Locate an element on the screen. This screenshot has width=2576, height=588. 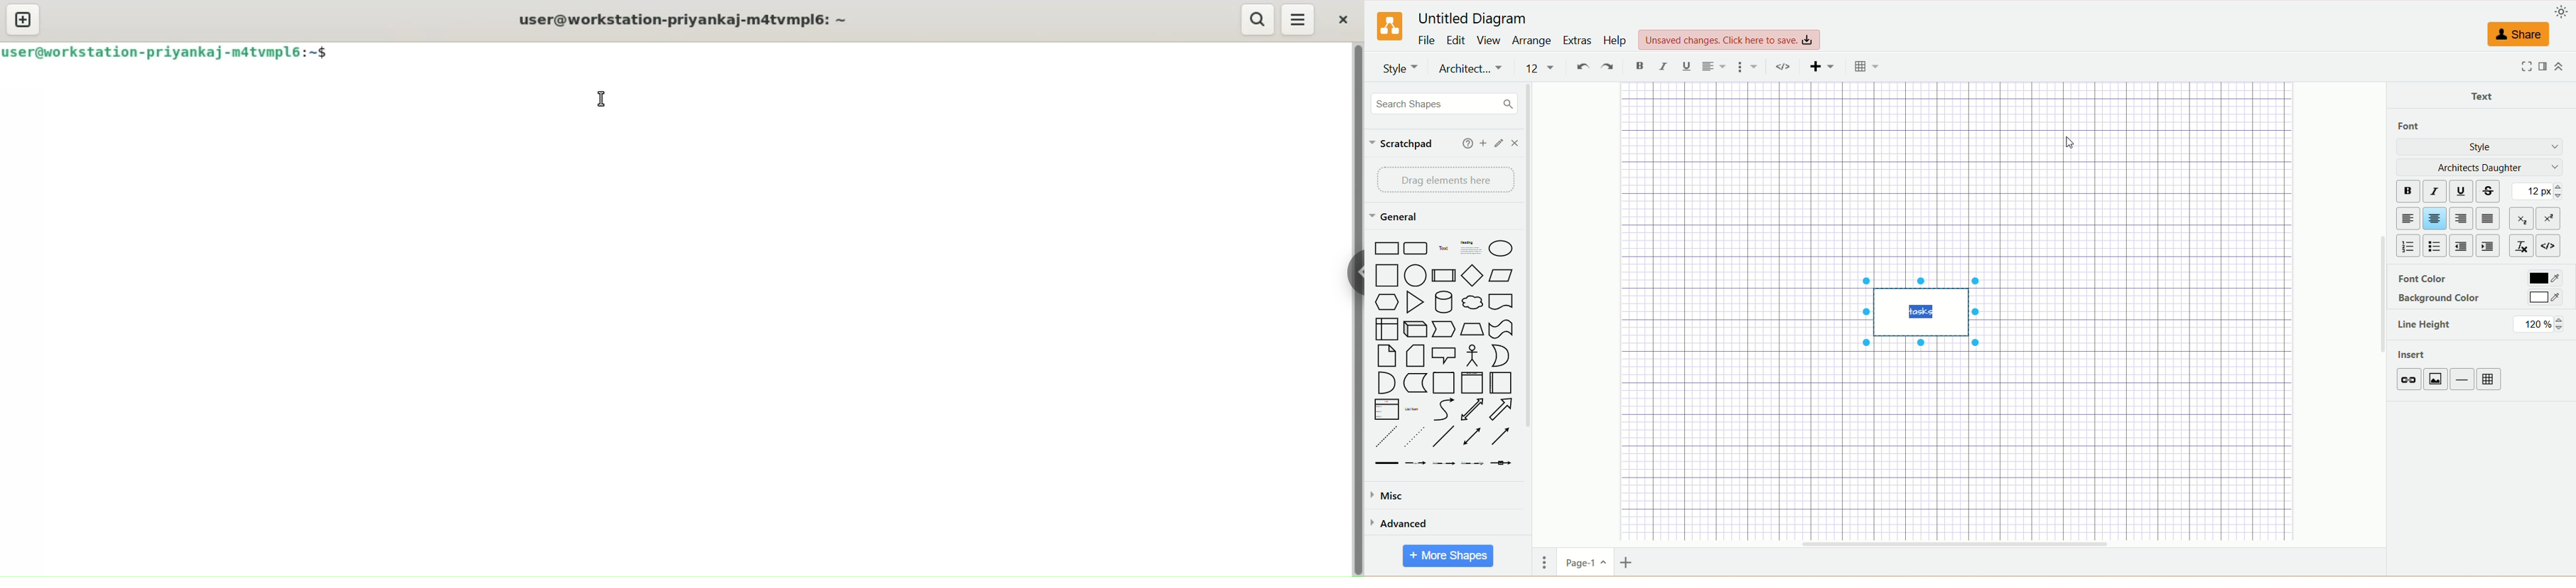
block is located at coordinates (2488, 218).